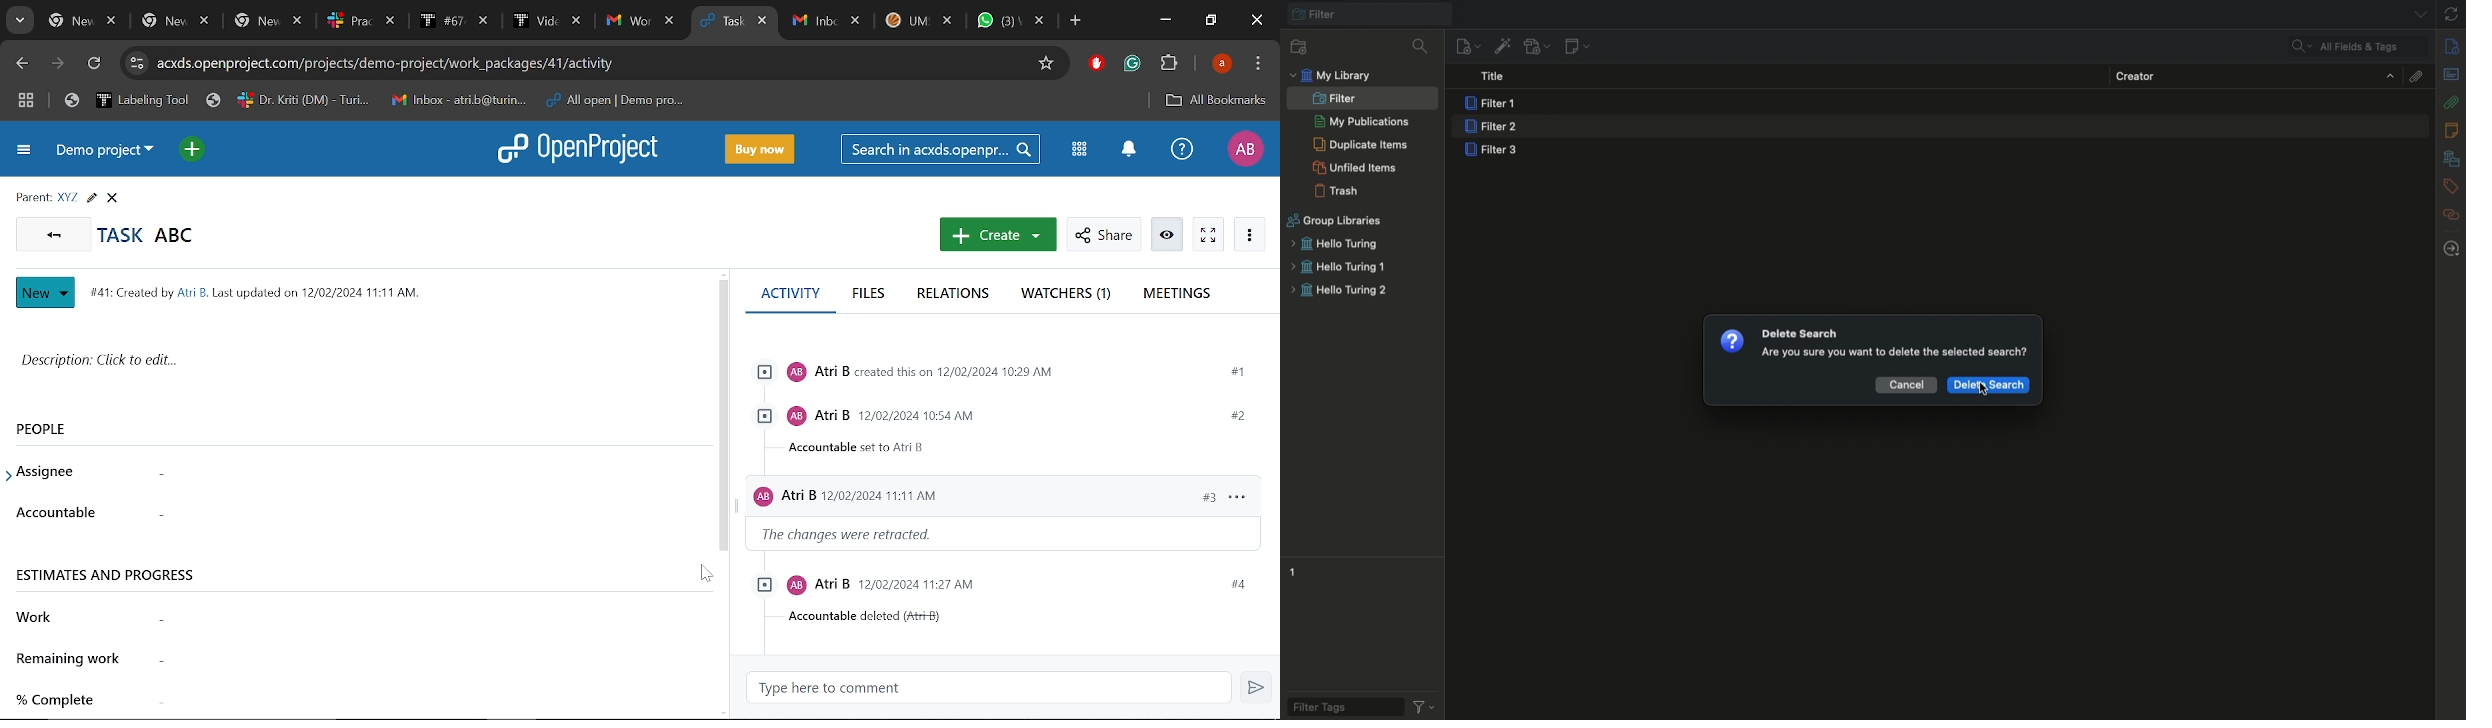 The image size is (2492, 728). Describe the element at coordinates (1535, 48) in the screenshot. I see `Add attachment` at that location.